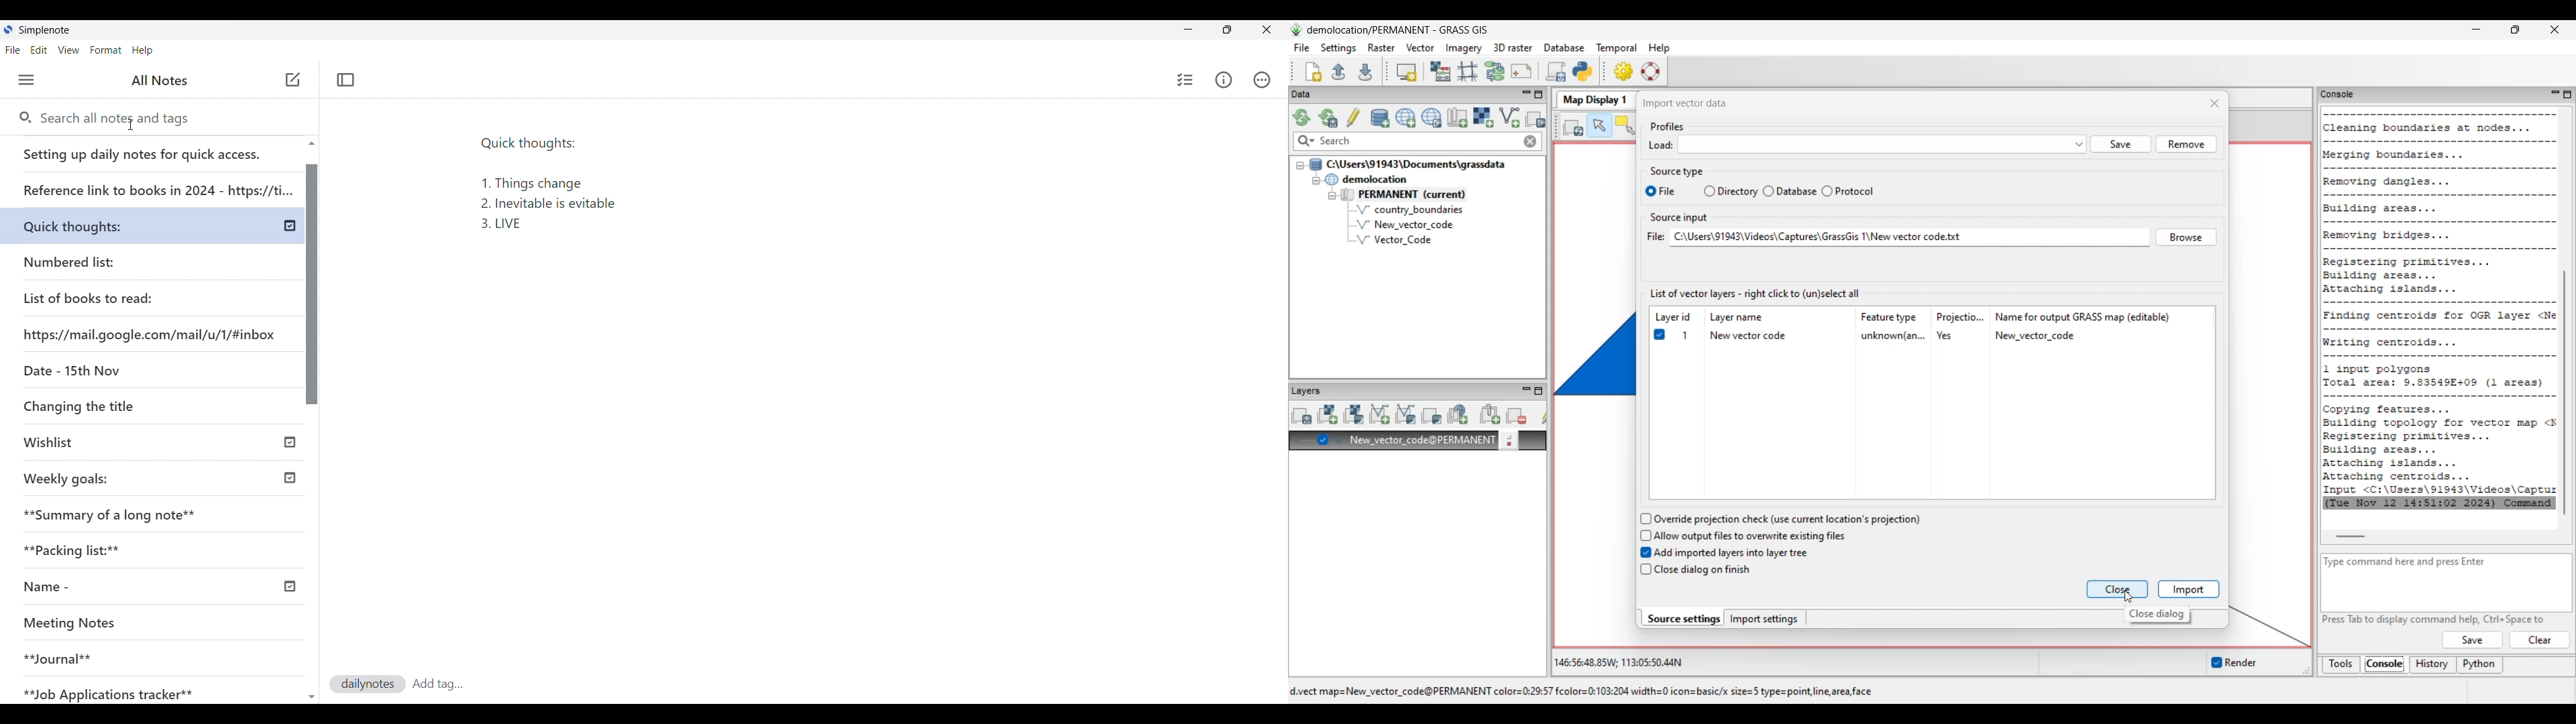 This screenshot has width=2576, height=728. Describe the element at coordinates (68, 50) in the screenshot. I see `View menu` at that location.